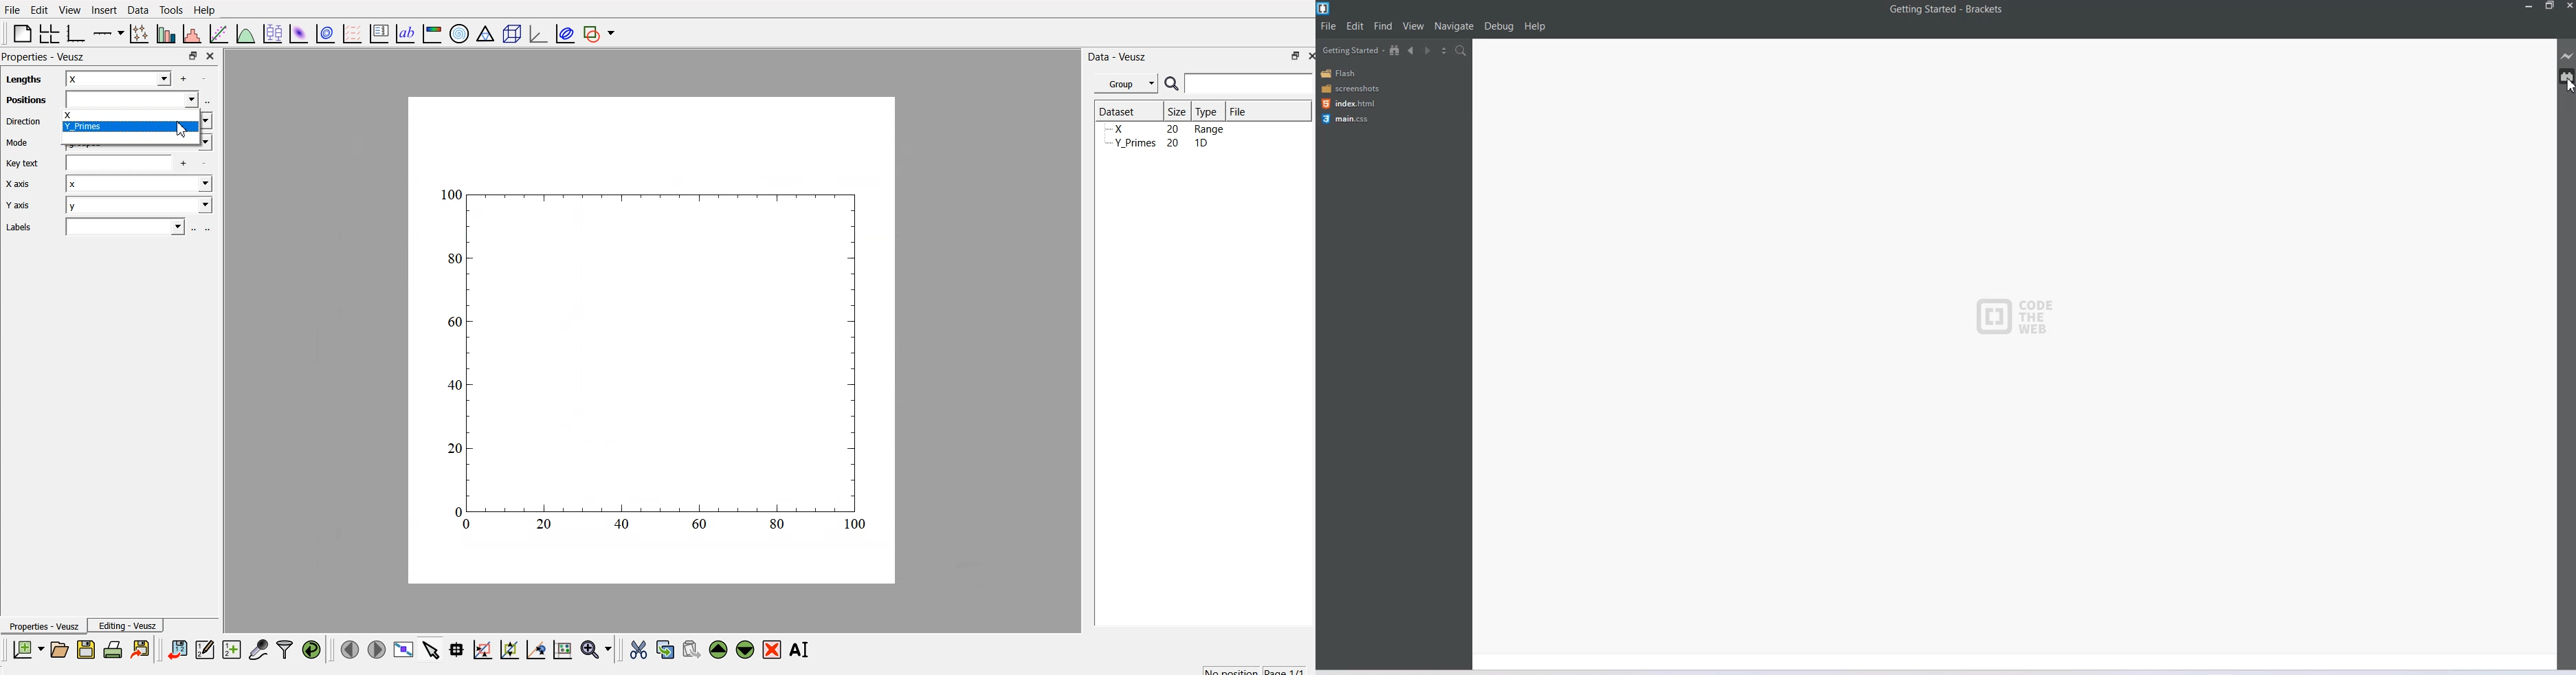 This screenshot has height=700, width=2576. What do you see at coordinates (717, 649) in the screenshot?
I see `move up the widget` at bounding box center [717, 649].